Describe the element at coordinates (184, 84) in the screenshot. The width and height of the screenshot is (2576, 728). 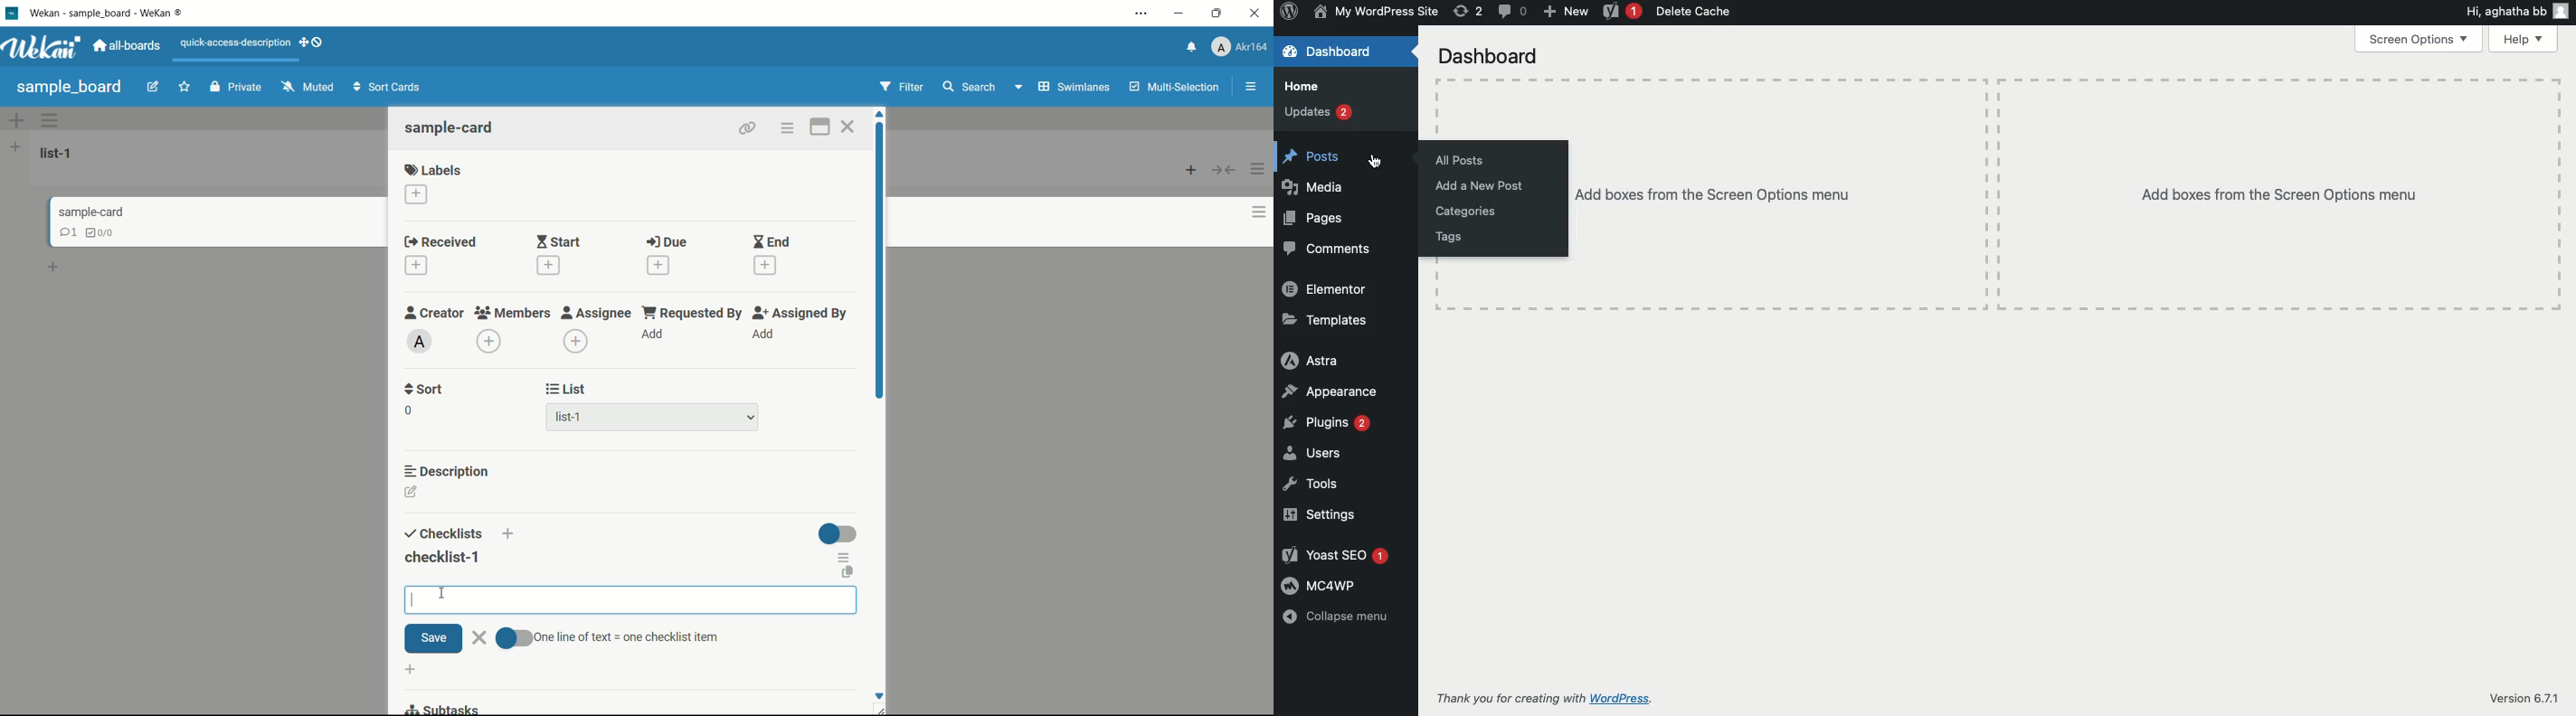
I see `favourite` at that location.